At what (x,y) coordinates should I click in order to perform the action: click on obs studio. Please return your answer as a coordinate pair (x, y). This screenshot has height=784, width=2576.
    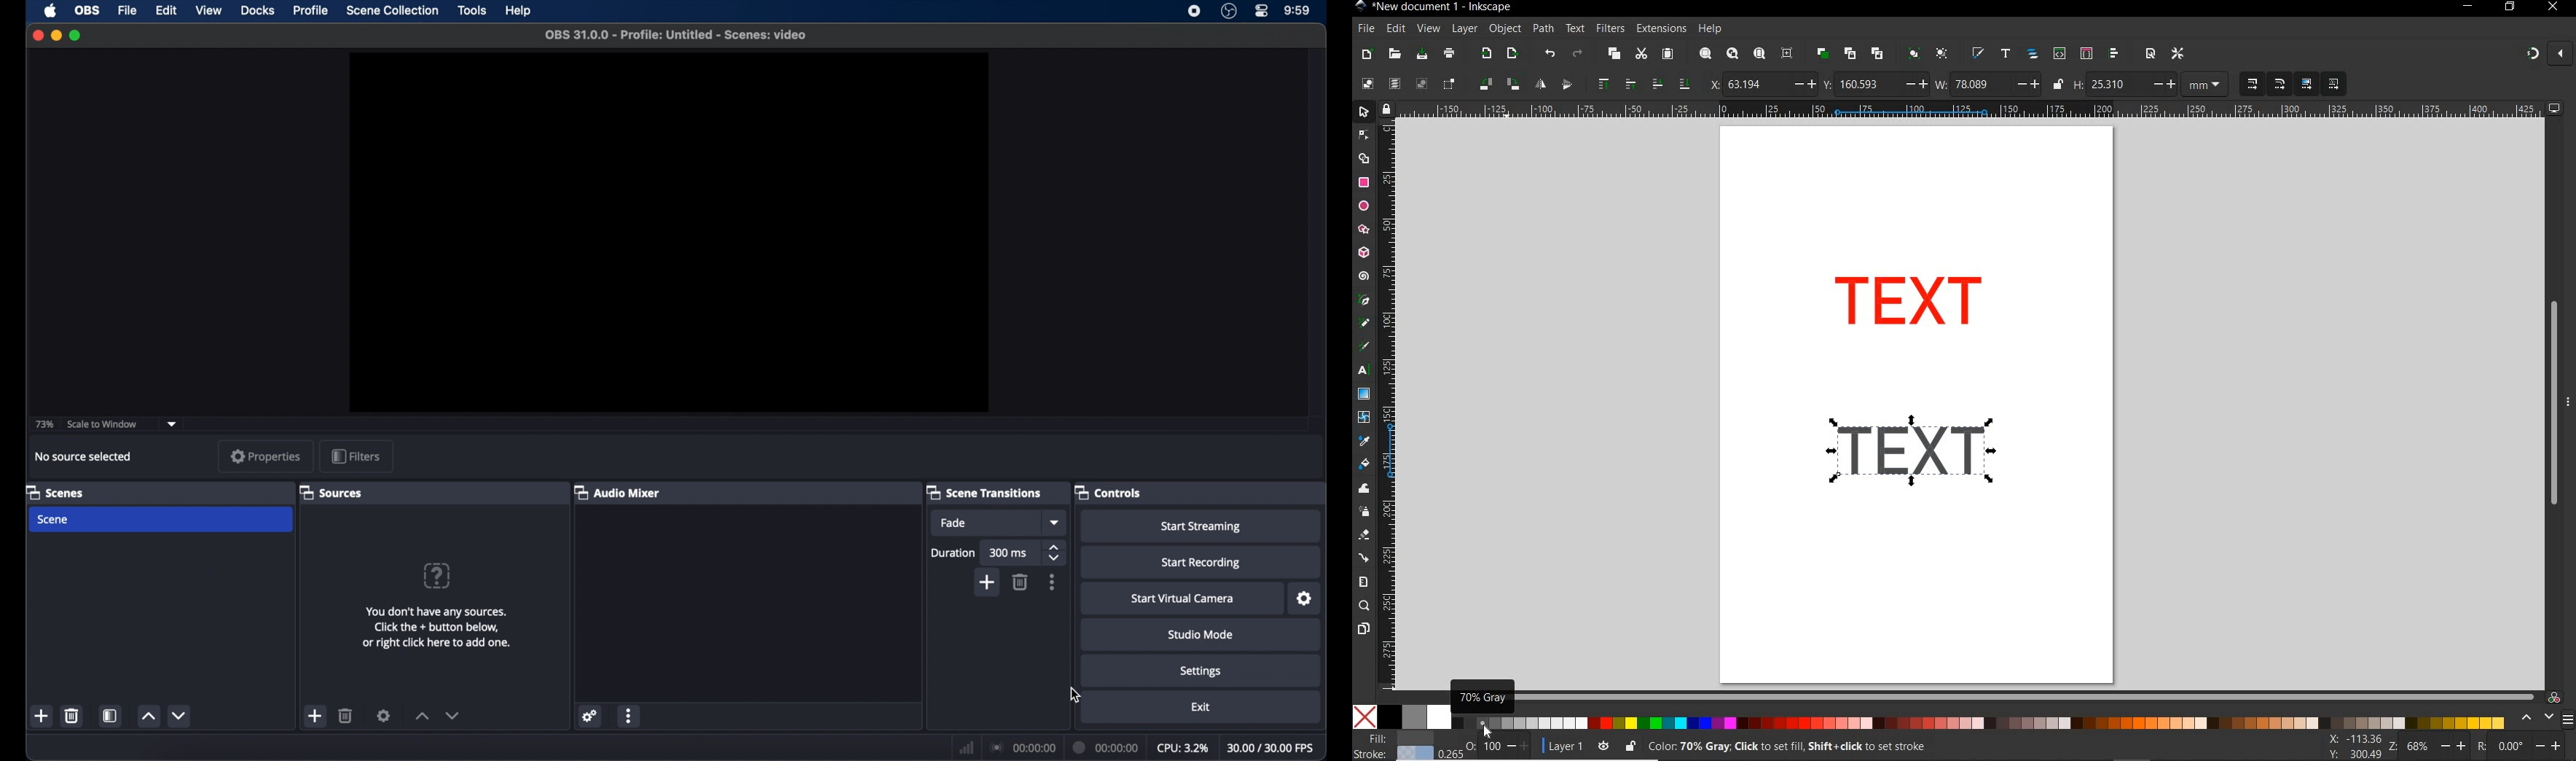
    Looking at the image, I should click on (1229, 11).